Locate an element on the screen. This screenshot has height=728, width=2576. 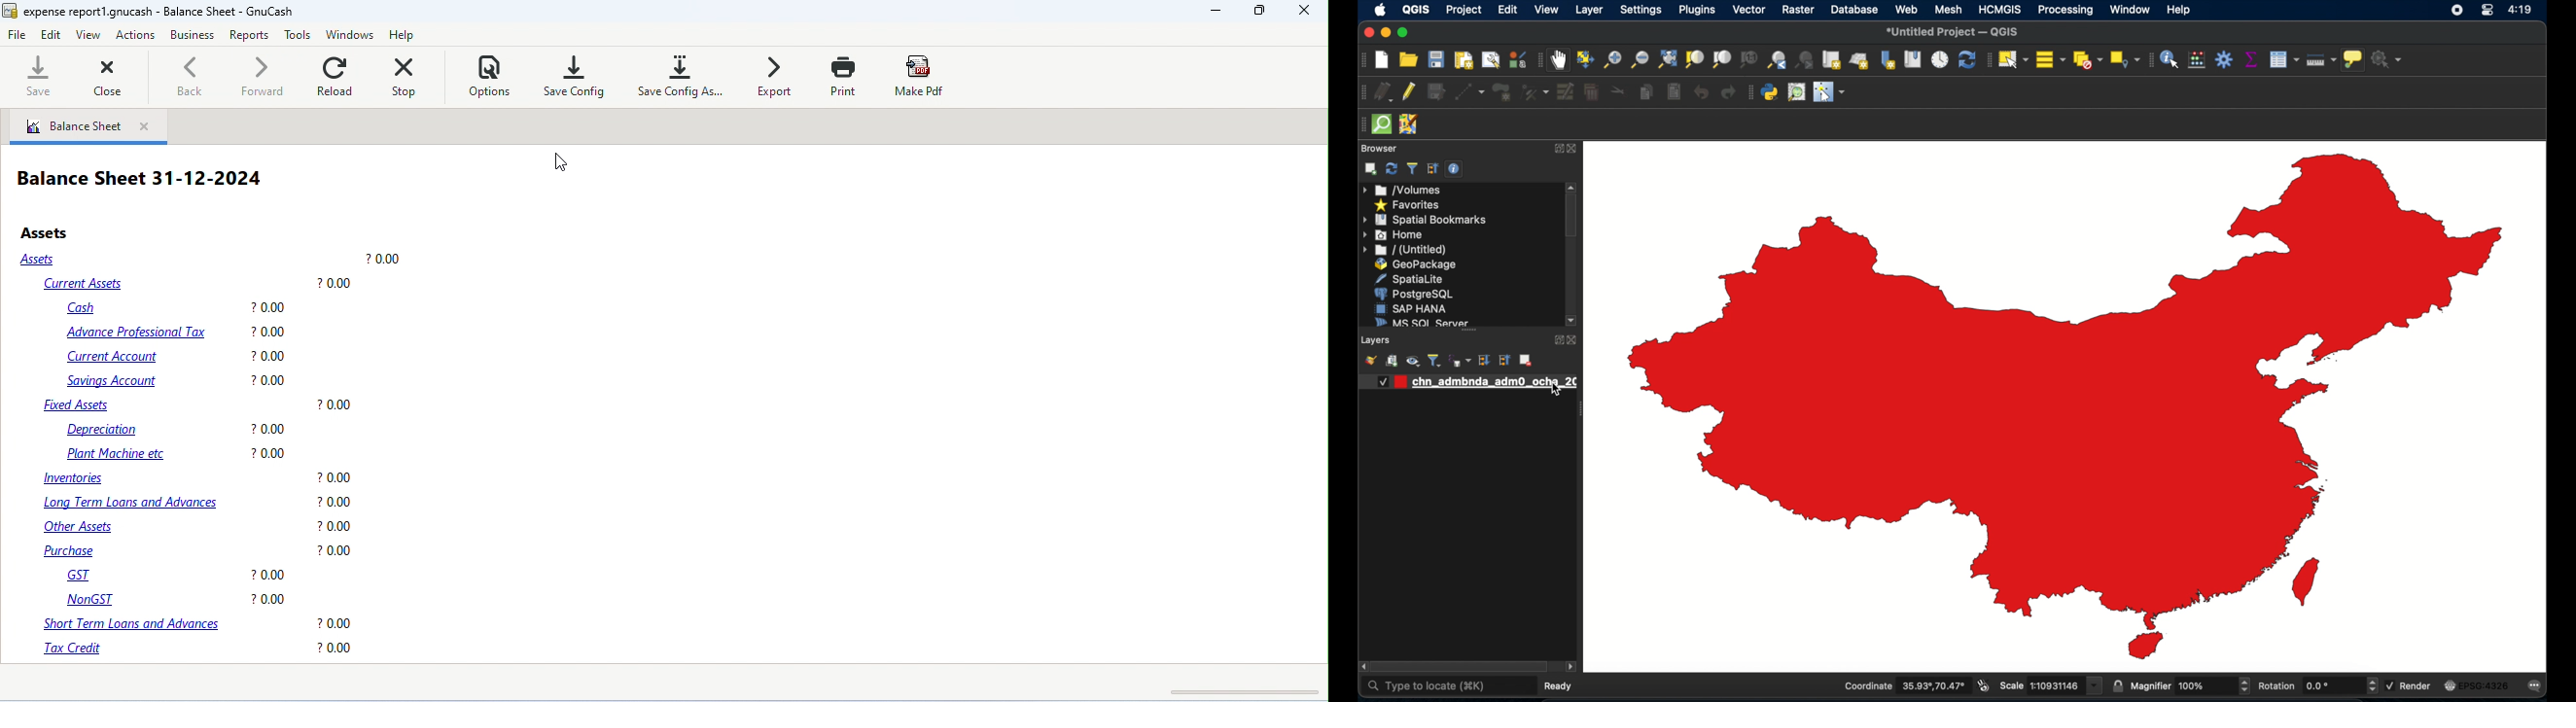
scale is located at coordinates (2050, 686).